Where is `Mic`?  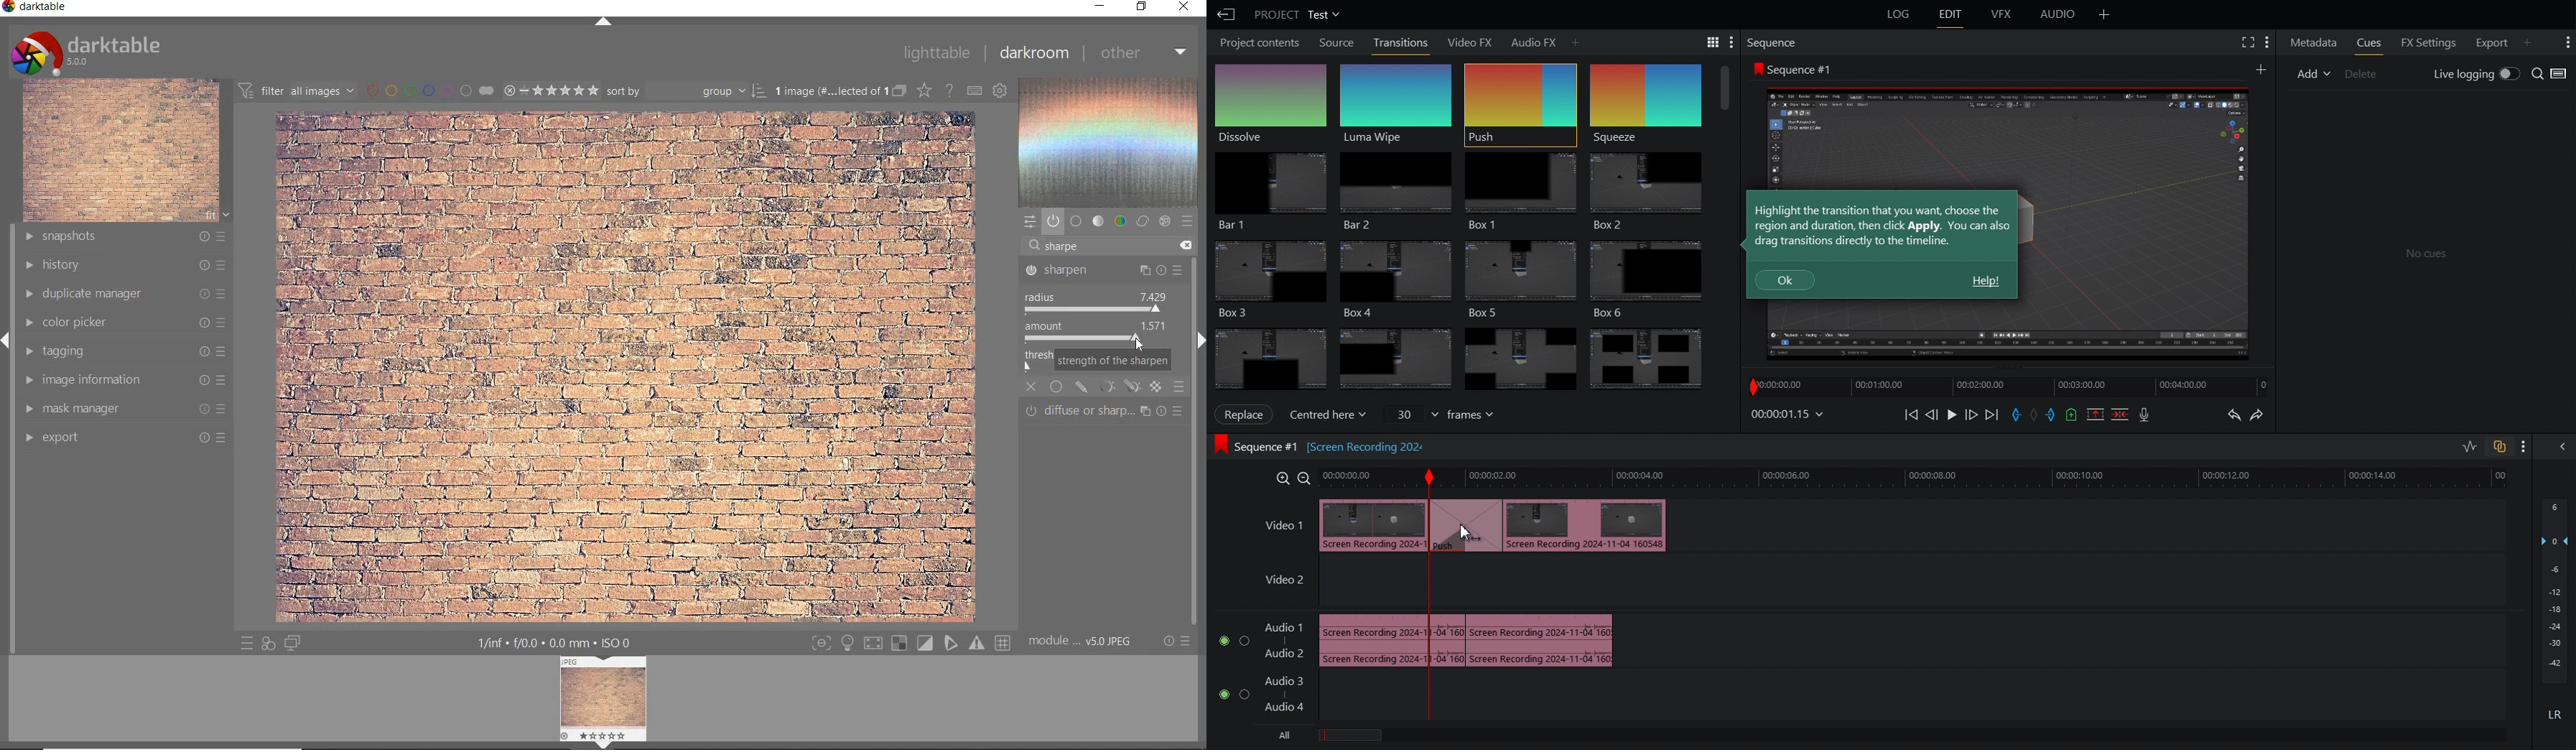
Mic is located at coordinates (2145, 416).